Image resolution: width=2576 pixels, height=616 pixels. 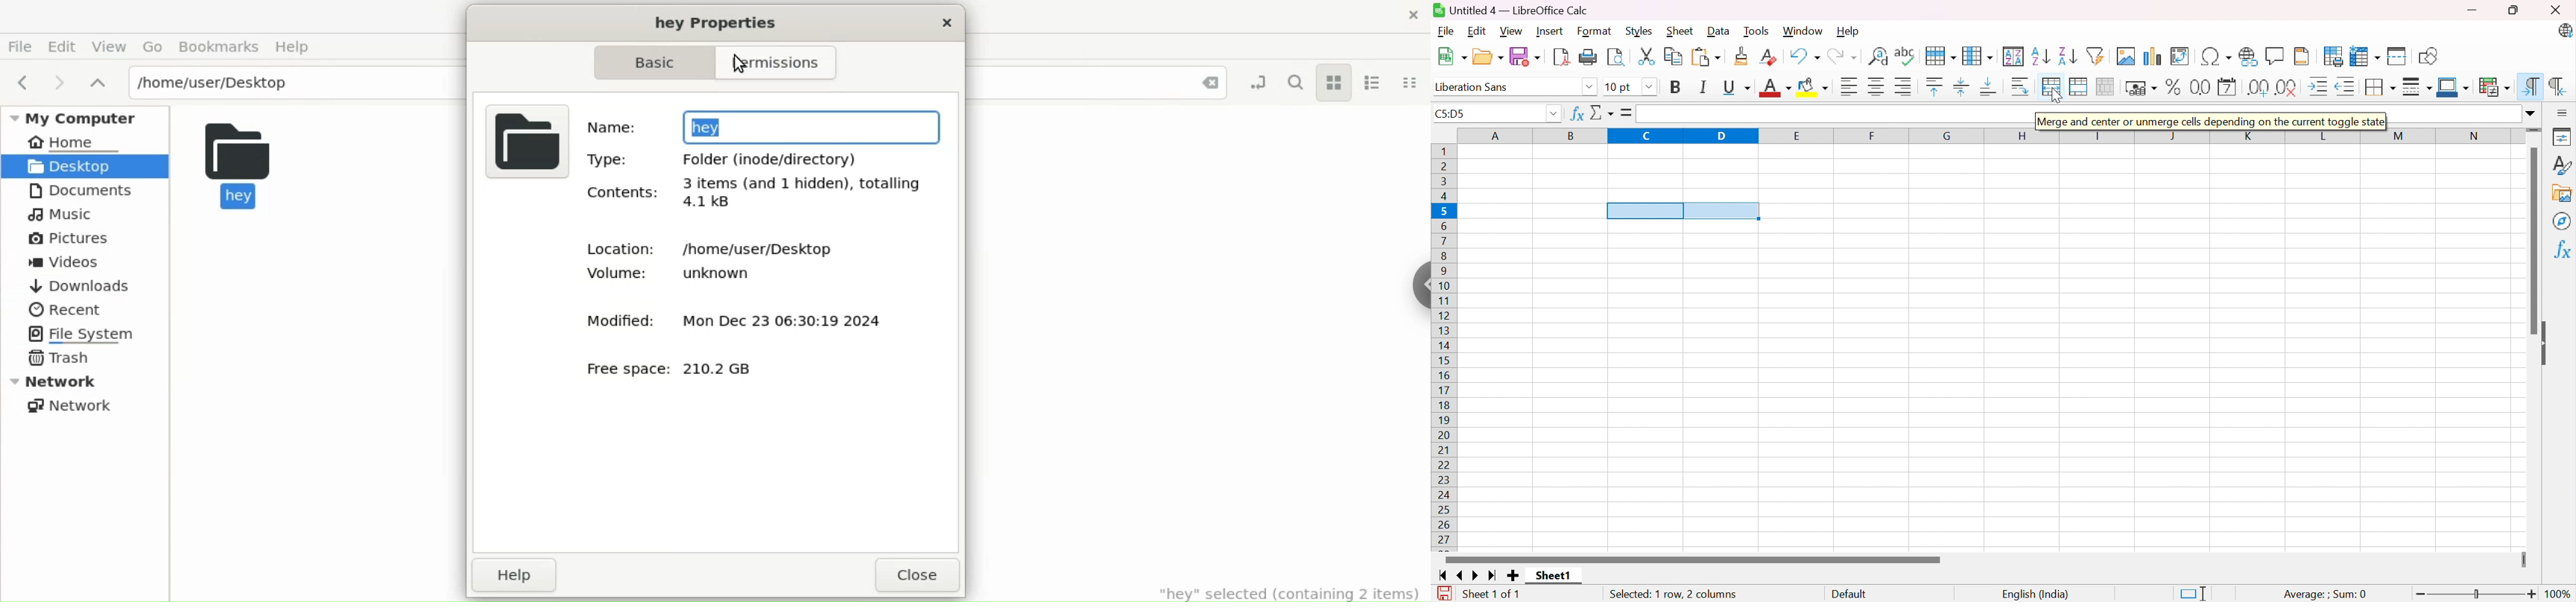 I want to click on Column, so click(x=1980, y=54).